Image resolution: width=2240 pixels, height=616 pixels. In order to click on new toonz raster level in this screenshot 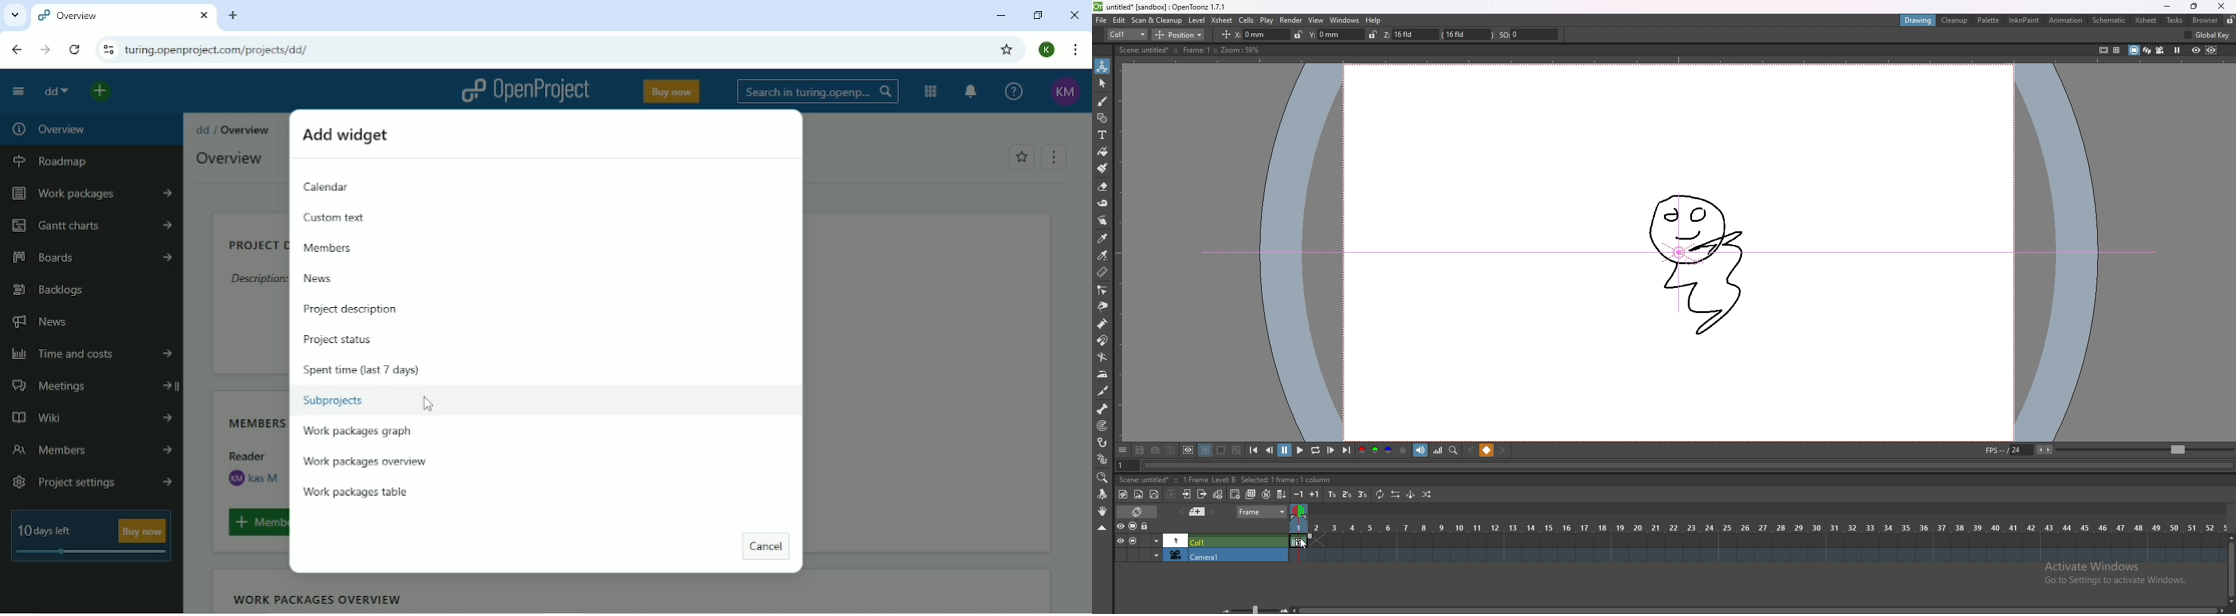, I will do `click(1124, 495)`.